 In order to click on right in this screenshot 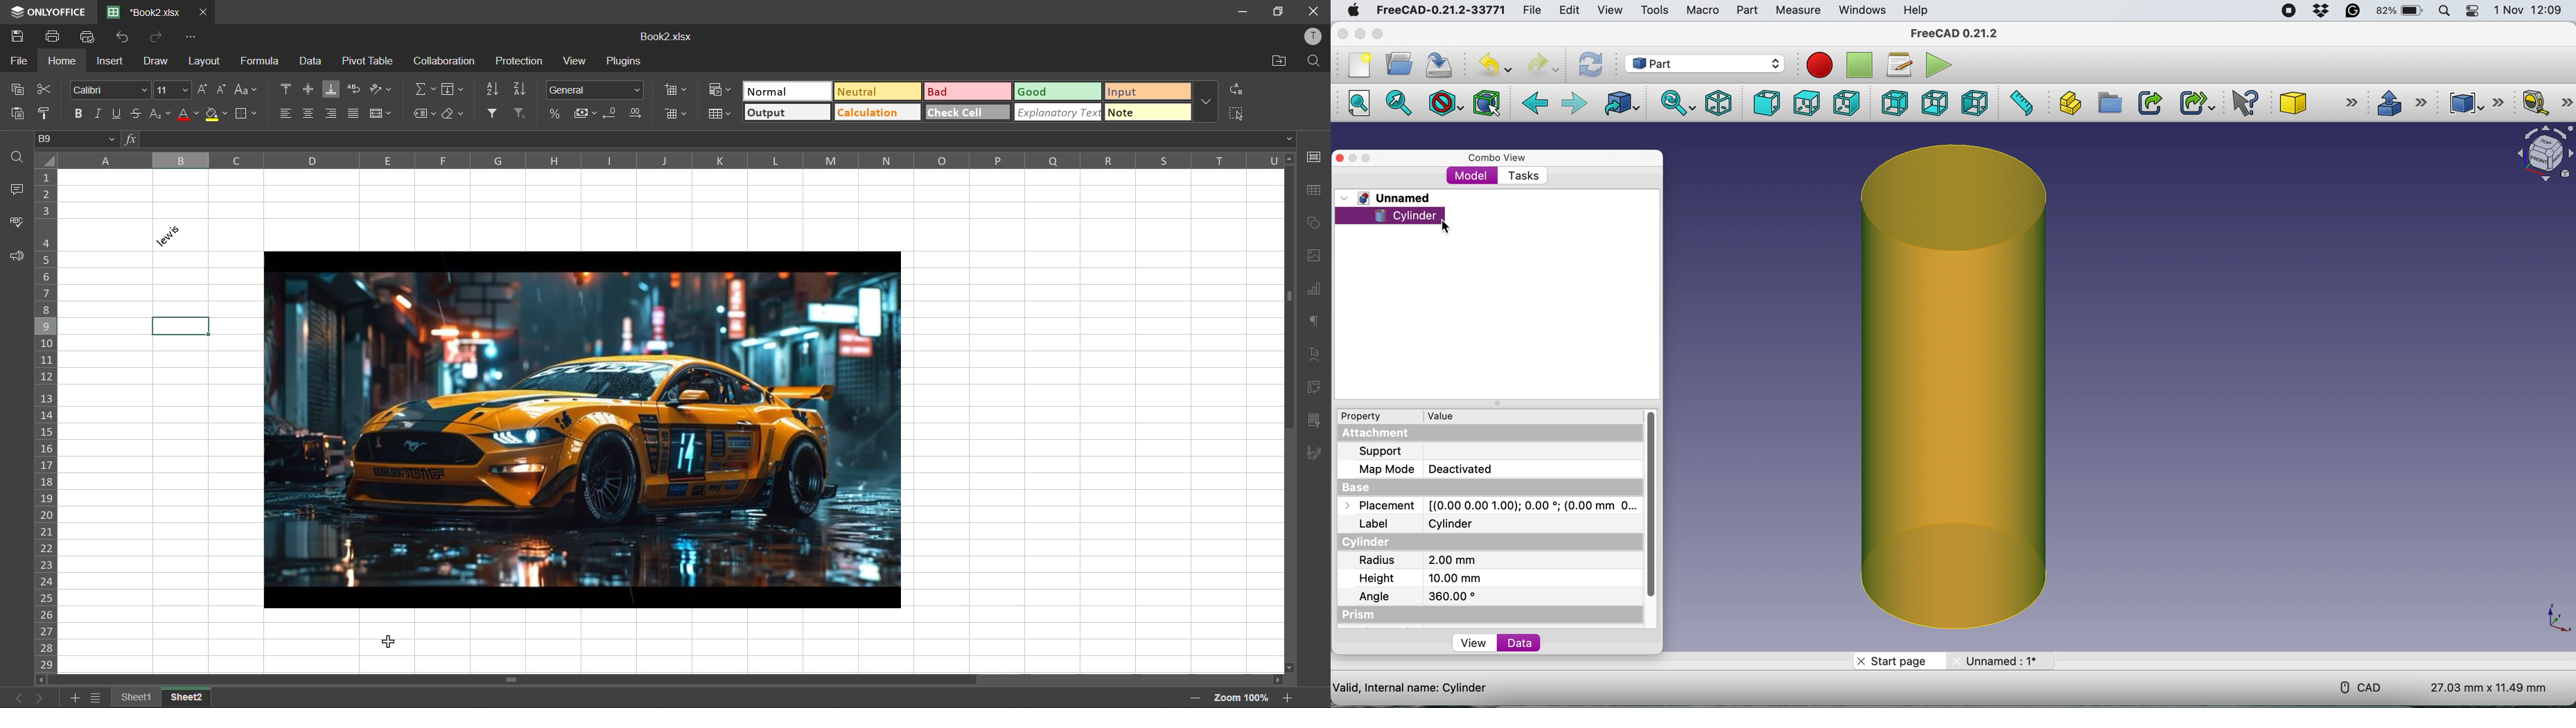, I will do `click(1846, 103)`.